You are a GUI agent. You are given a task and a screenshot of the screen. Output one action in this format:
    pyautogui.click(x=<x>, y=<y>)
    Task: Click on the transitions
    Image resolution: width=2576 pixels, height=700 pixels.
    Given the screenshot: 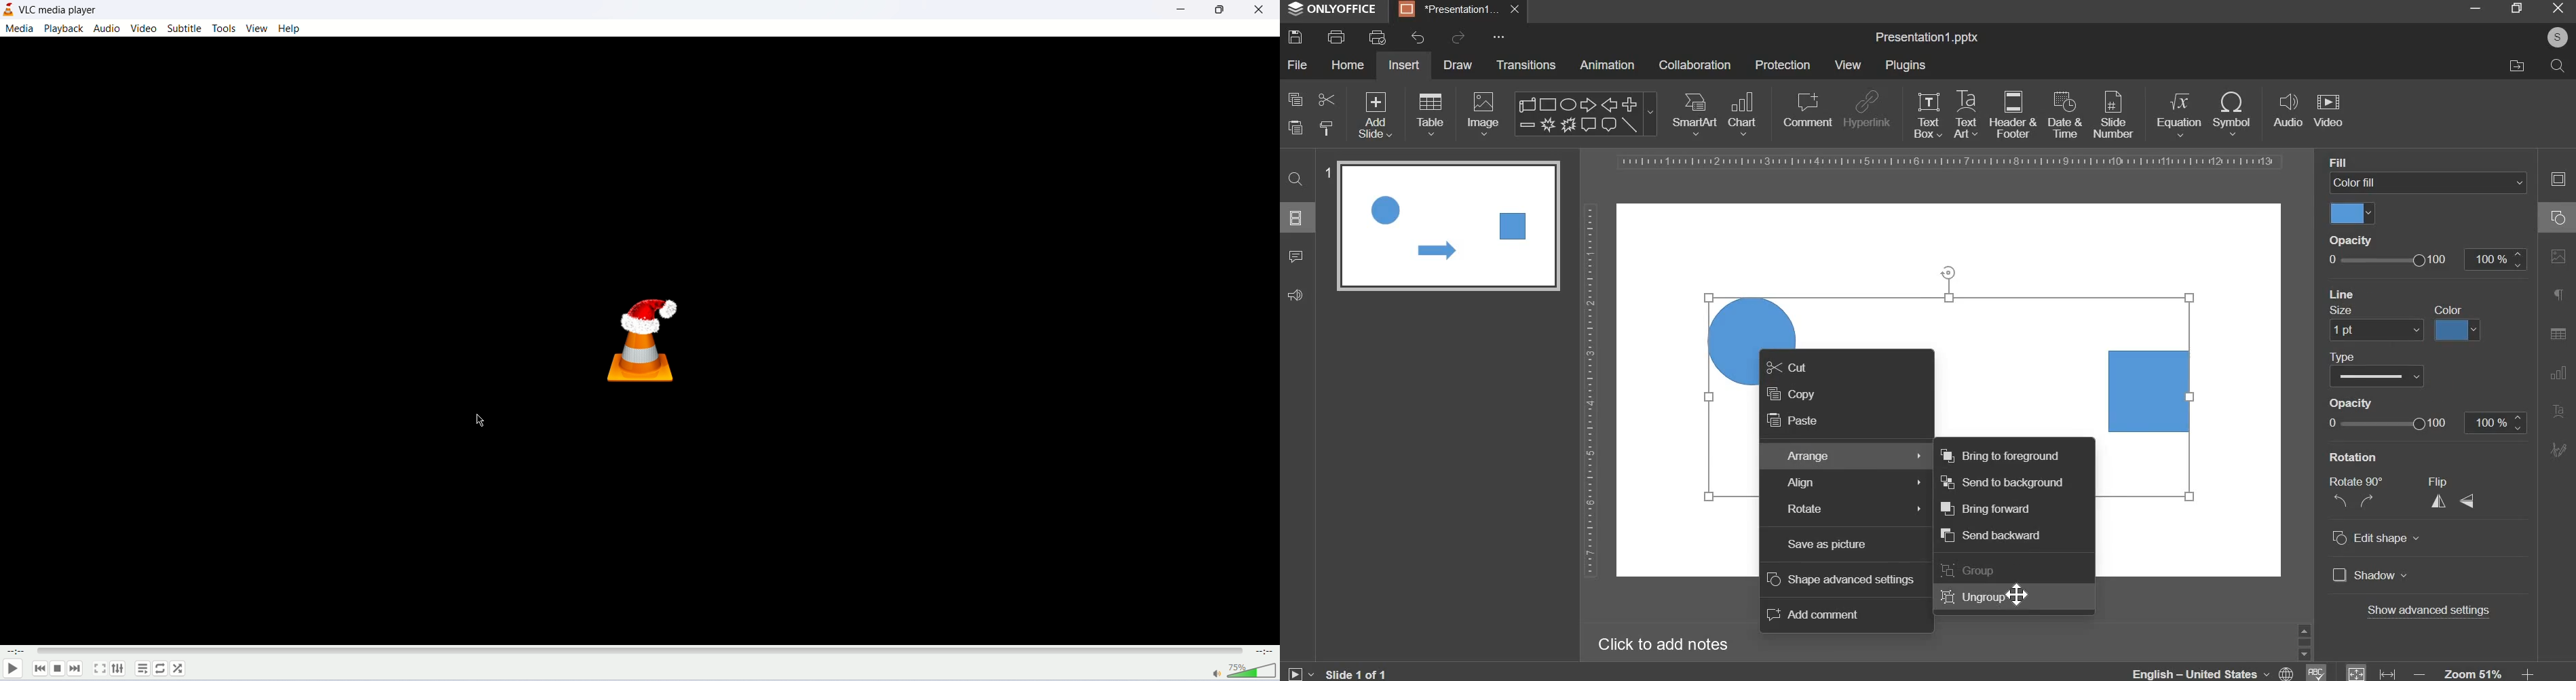 What is the action you would take?
    pyautogui.click(x=1527, y=64)
    